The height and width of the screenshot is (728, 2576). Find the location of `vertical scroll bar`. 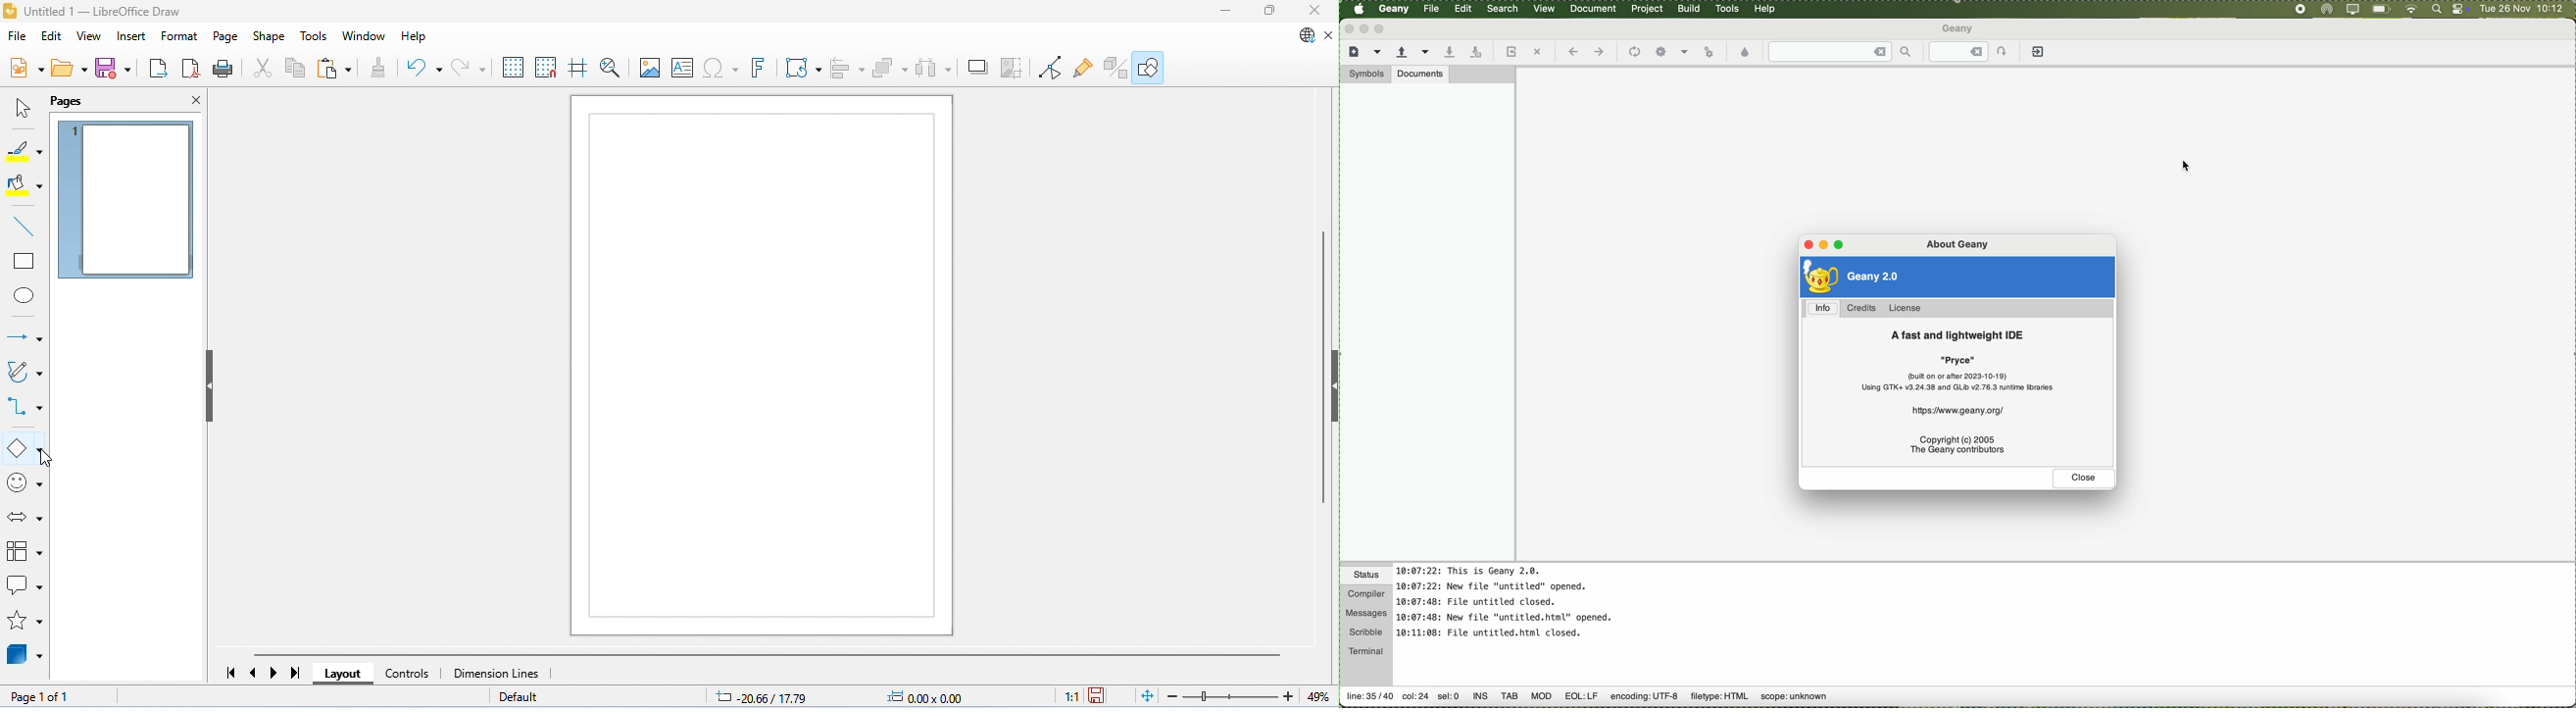

vertical scroll bar is located at coordinates (1322, 371).